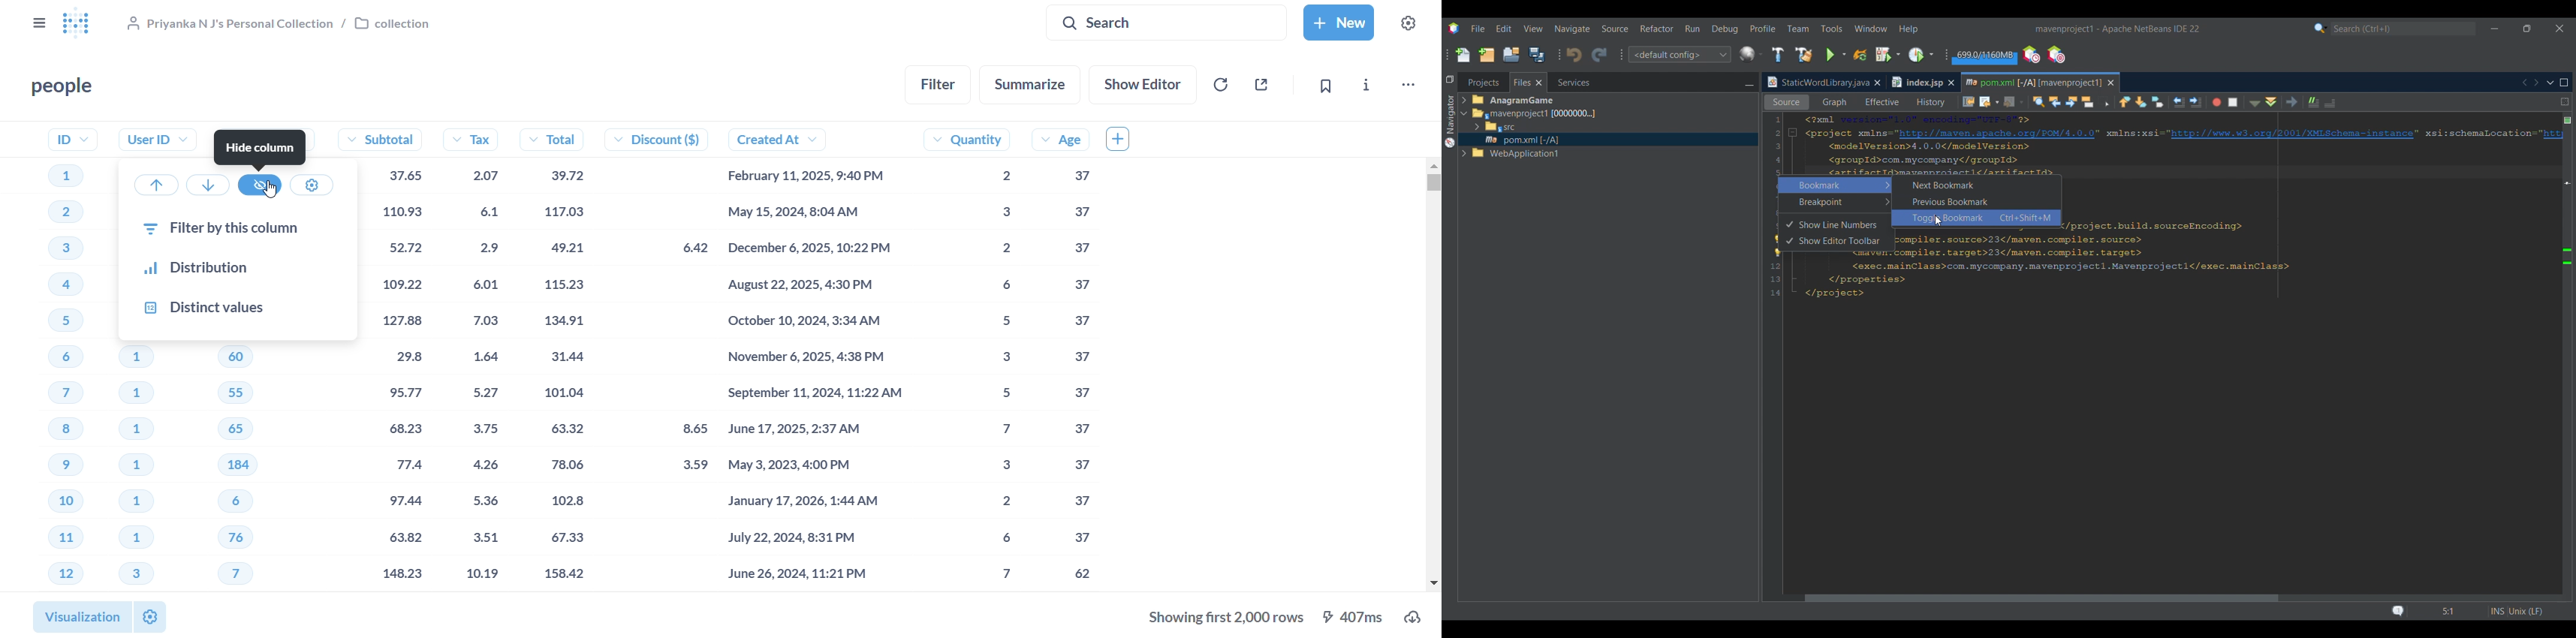 This screenshot has height=644, width=2576. Describe the element at coordinates (68, 357) in the screenshot. I see `ID's` at that location.